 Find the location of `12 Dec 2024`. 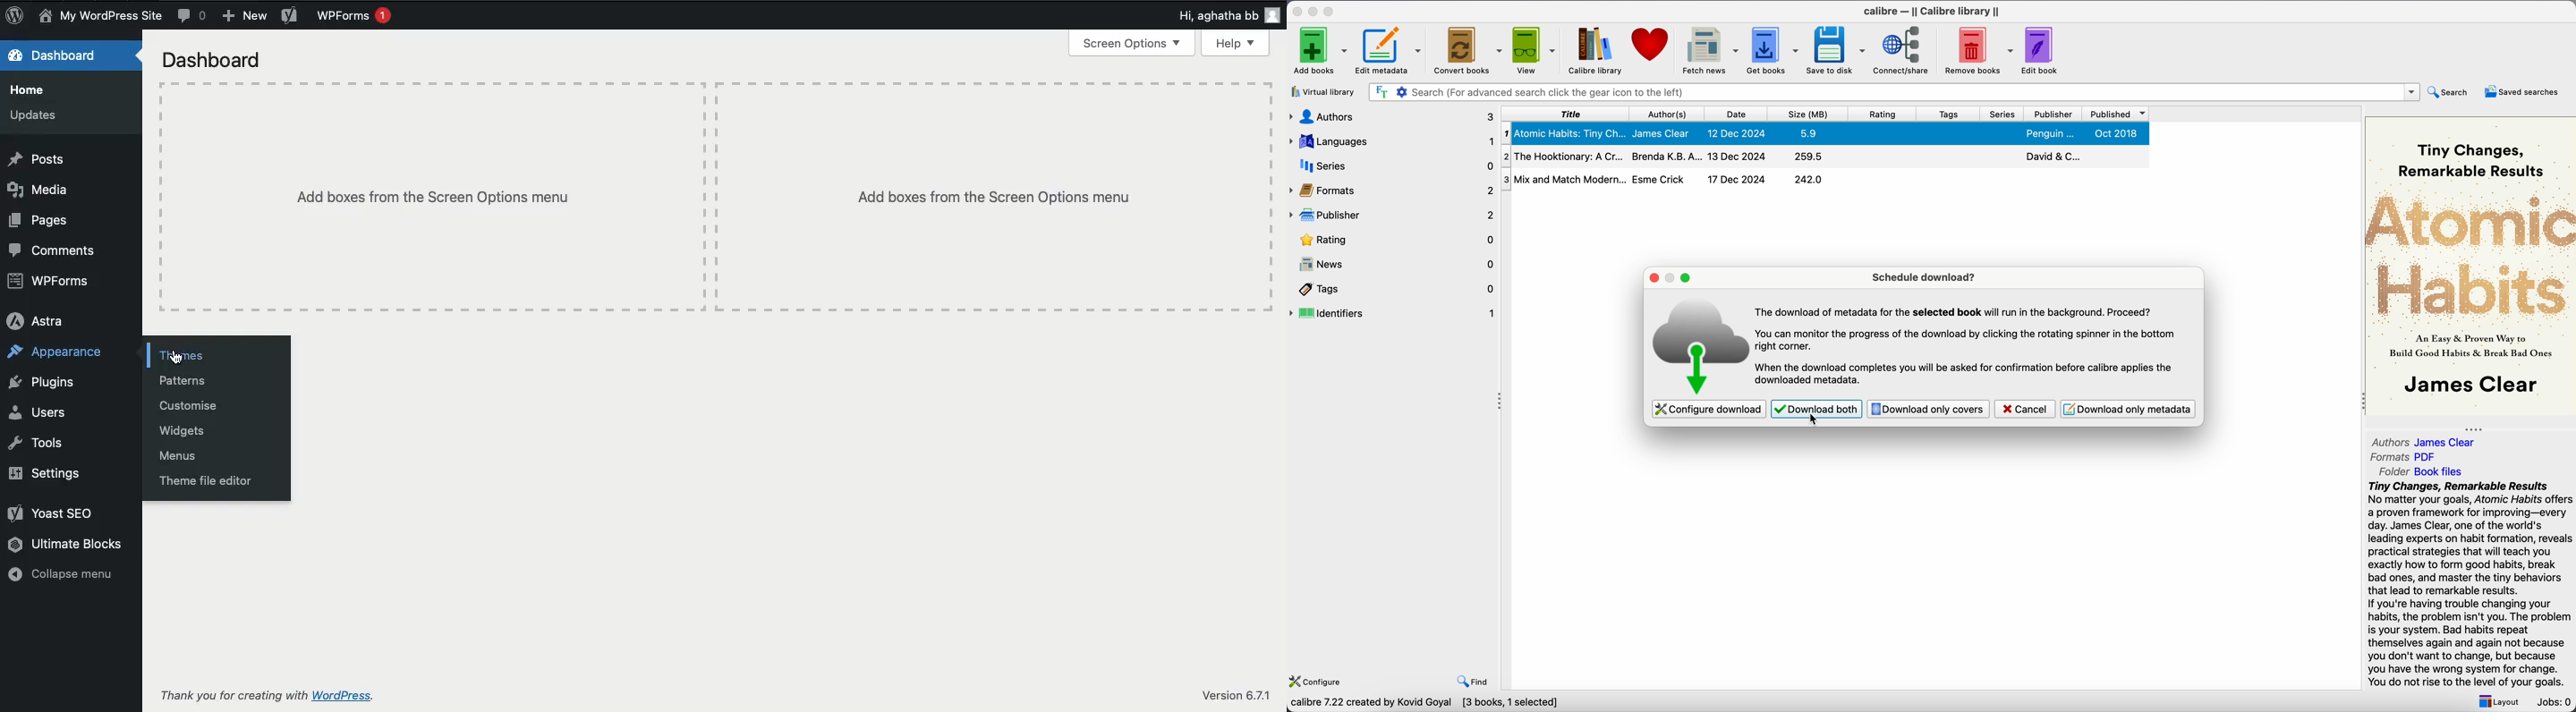

12 Dec 2024 is located at coordinates (1736, 132).